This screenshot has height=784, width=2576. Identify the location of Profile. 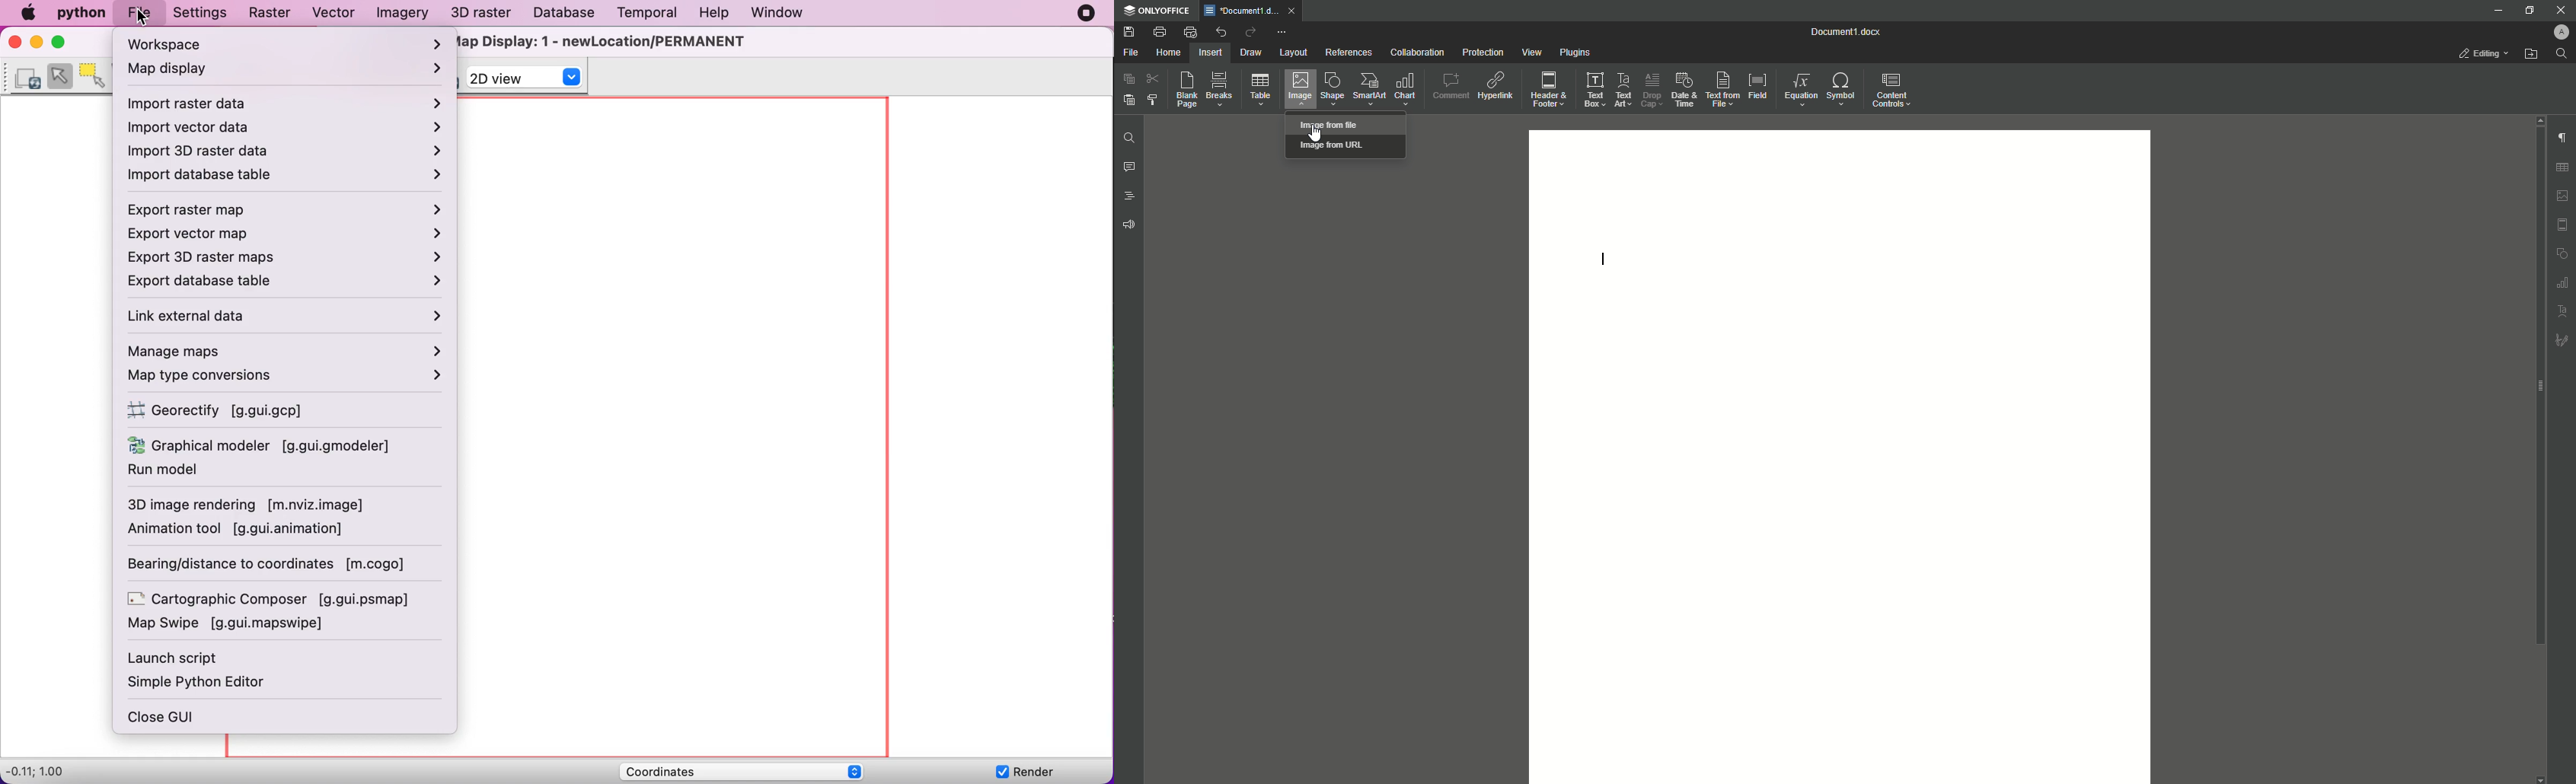
(2558, 32).